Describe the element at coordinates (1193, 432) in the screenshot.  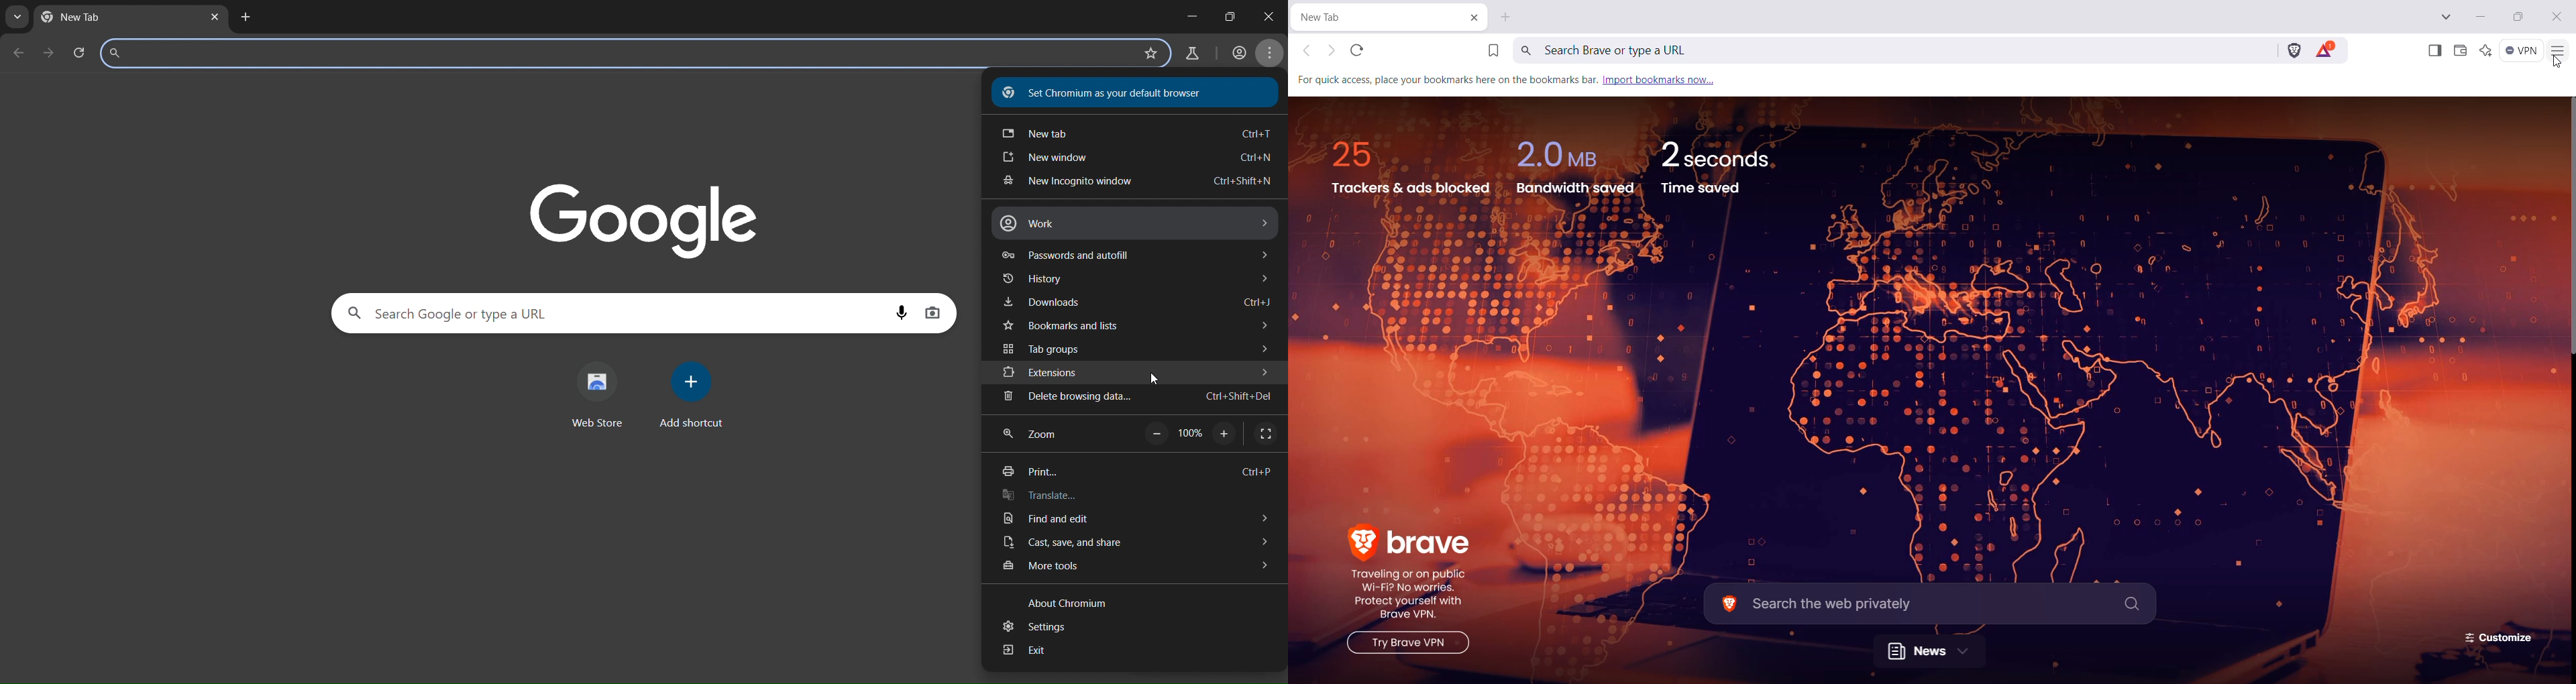
I see `` at that location.